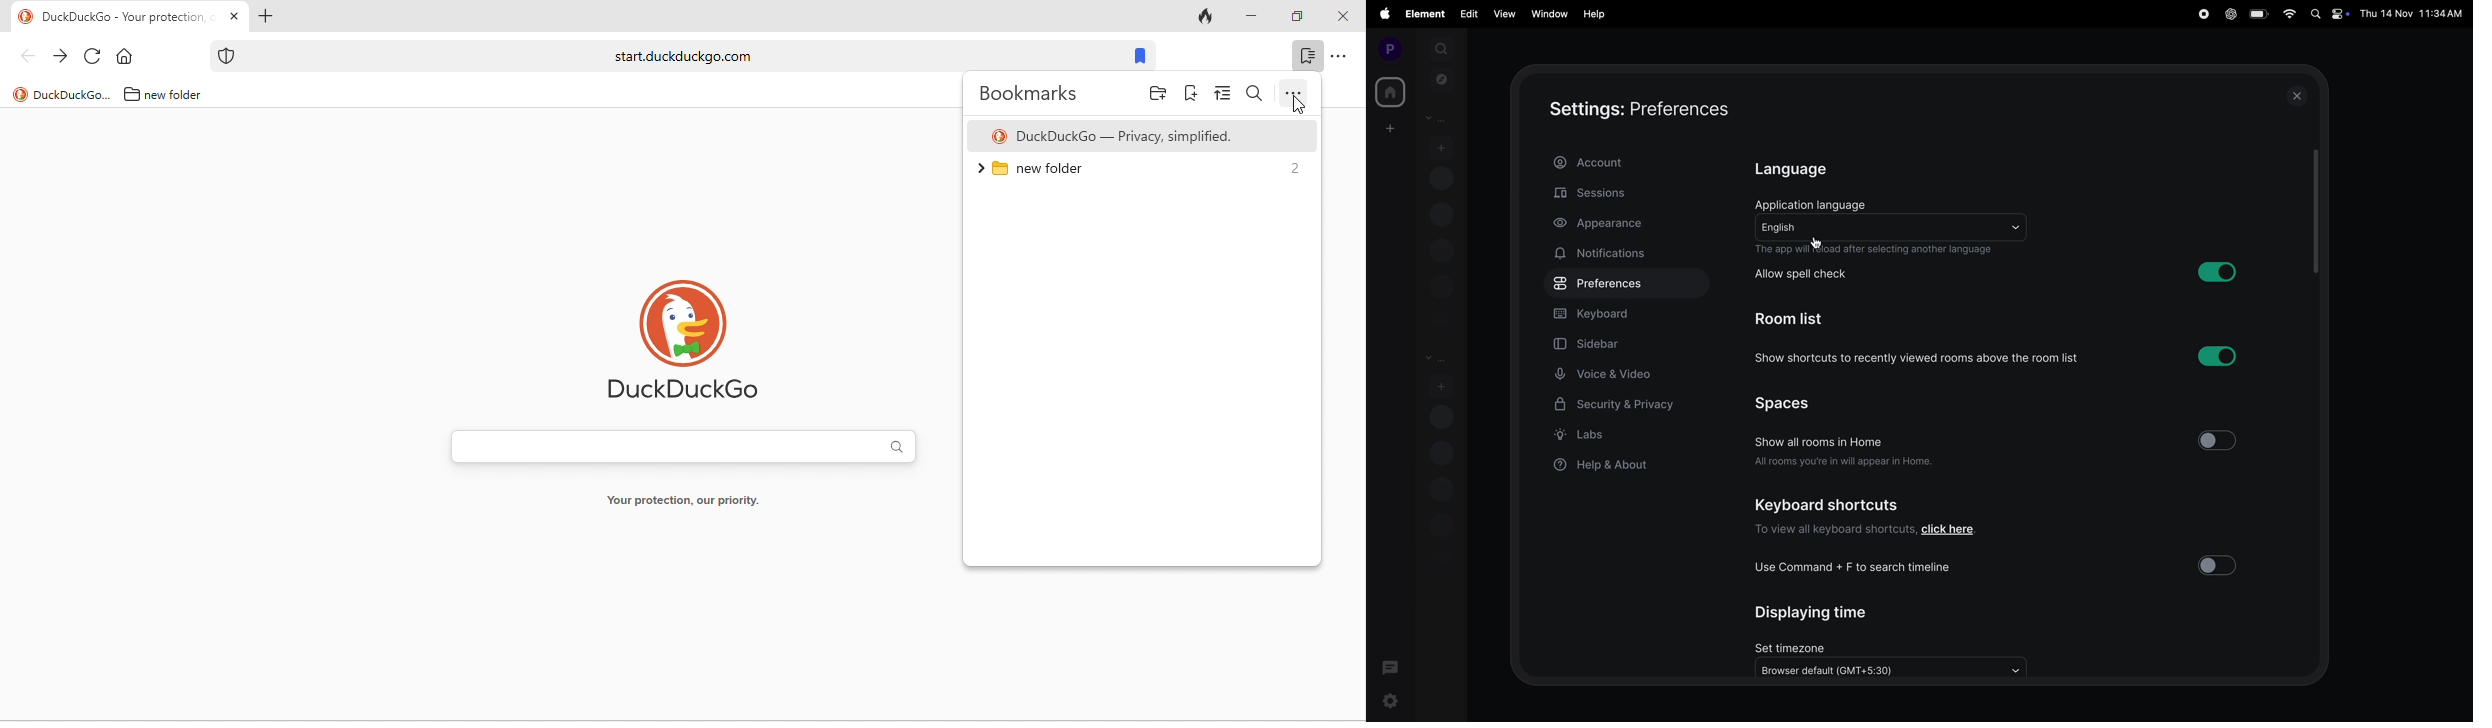 The image size is (2492, 728). I want to click on all rooms you in, so click(1844, 464).